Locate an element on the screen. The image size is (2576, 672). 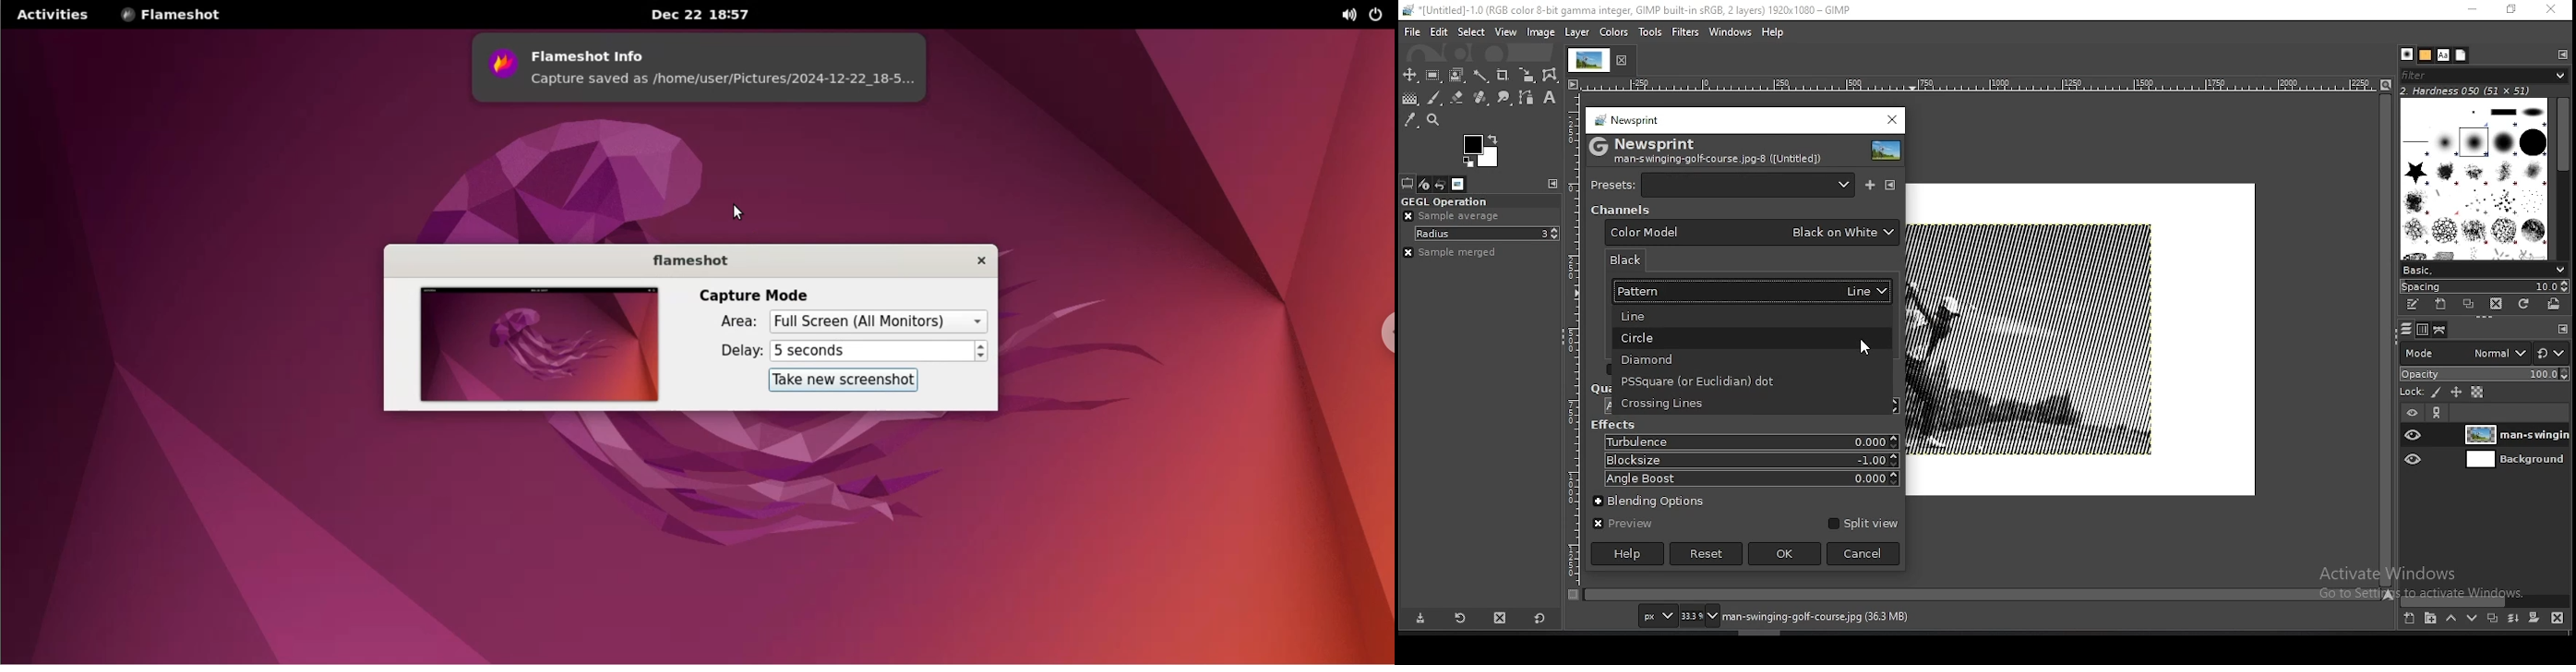
cage transform tool is located at coordinates (1552, 76).